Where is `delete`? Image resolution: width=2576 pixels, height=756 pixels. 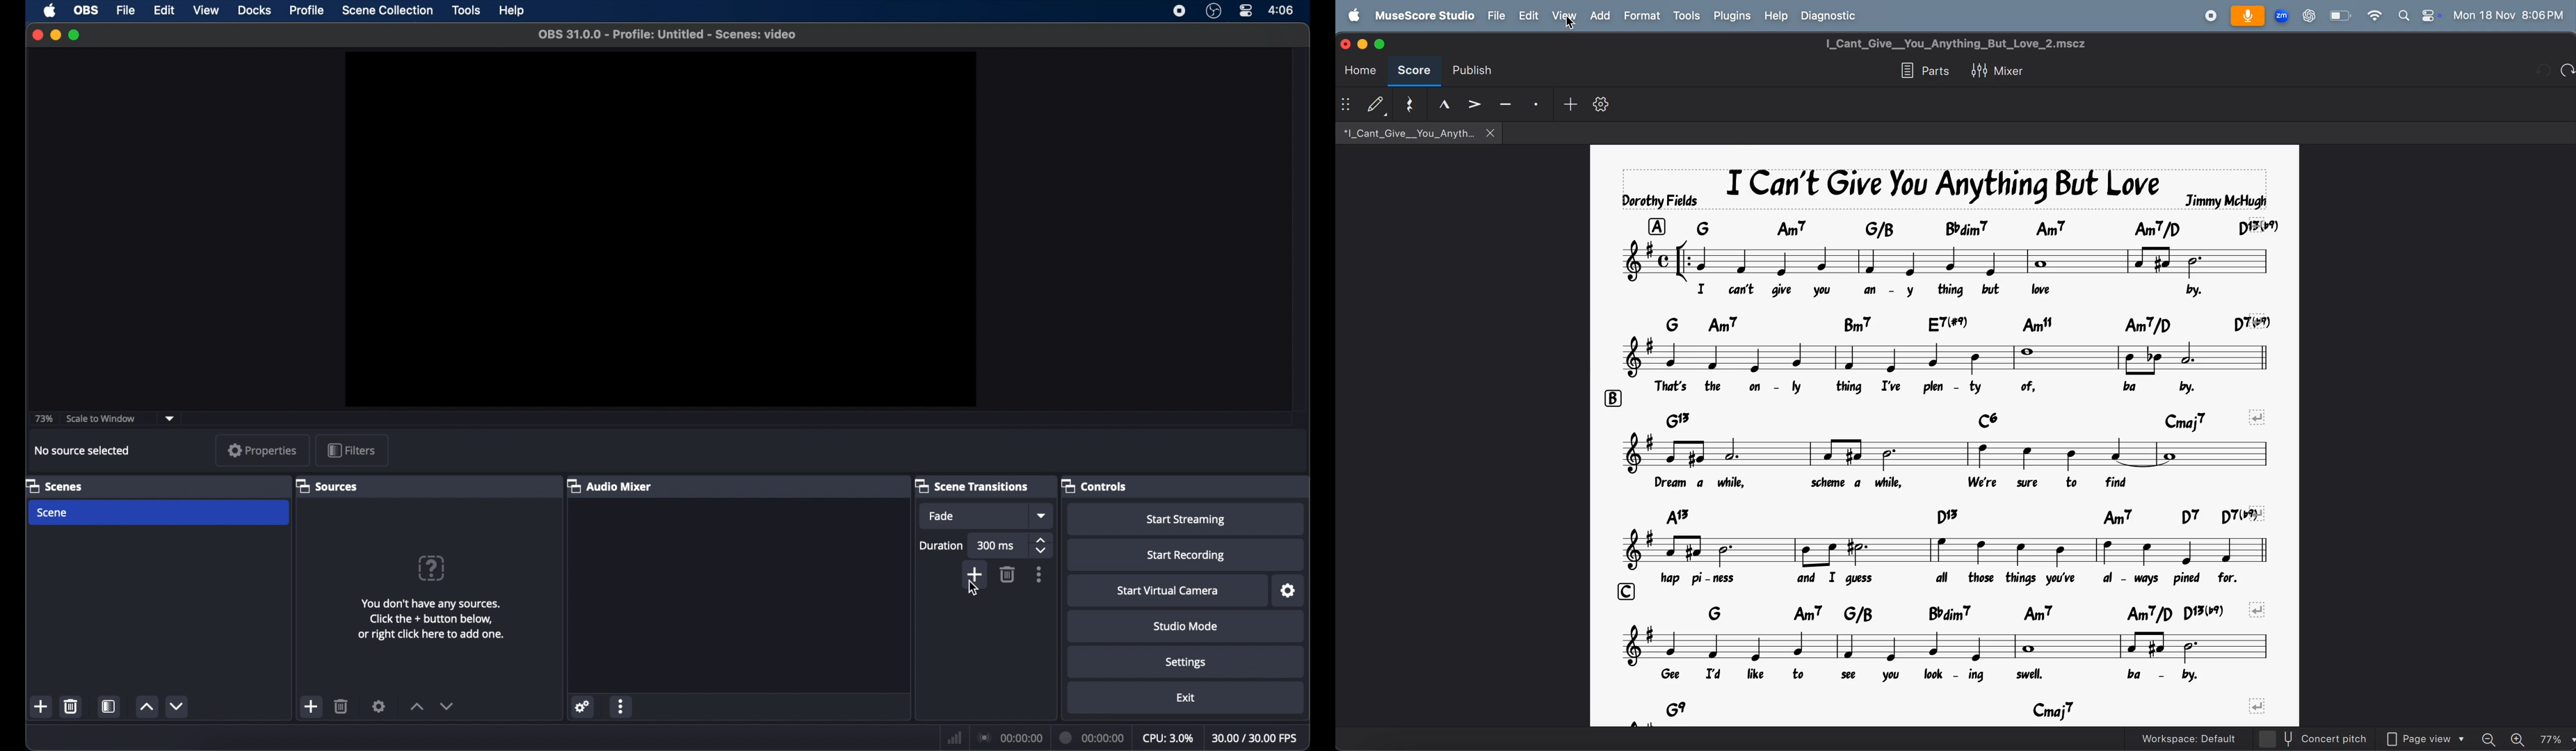
delete is located at coordinates (71, 706).